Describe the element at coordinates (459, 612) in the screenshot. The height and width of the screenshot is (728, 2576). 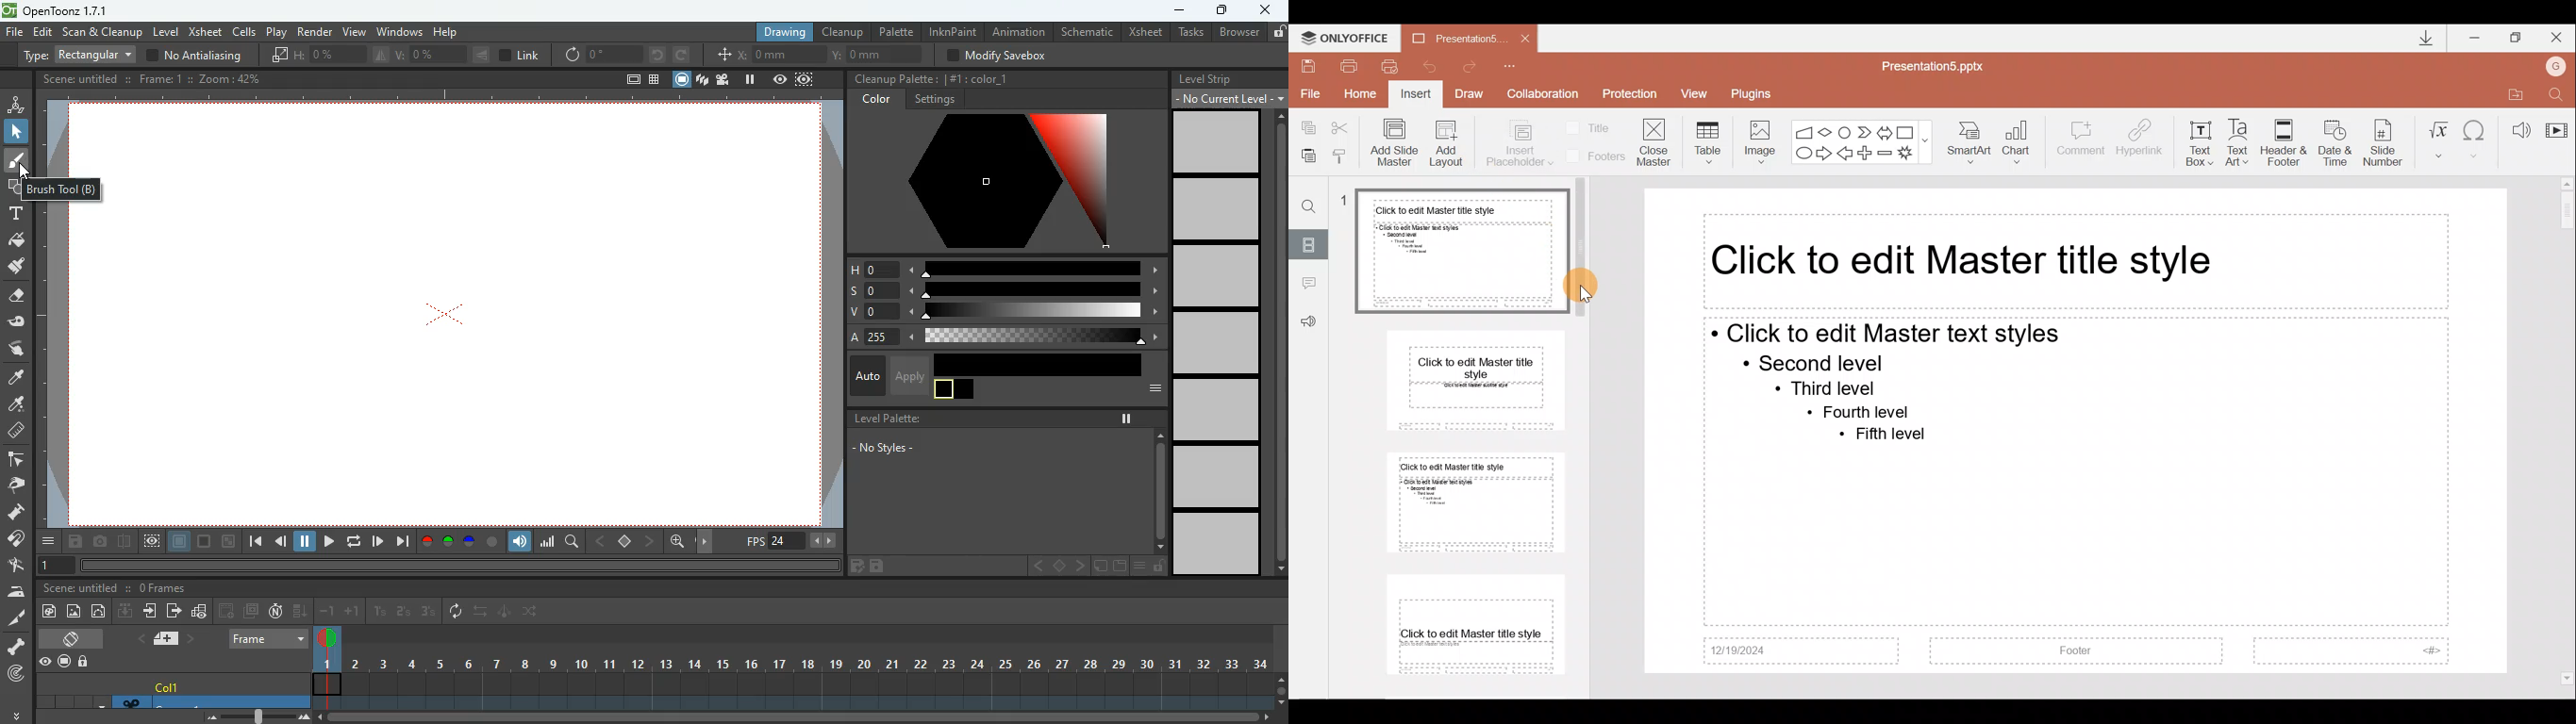
I see `refresh` at that location.